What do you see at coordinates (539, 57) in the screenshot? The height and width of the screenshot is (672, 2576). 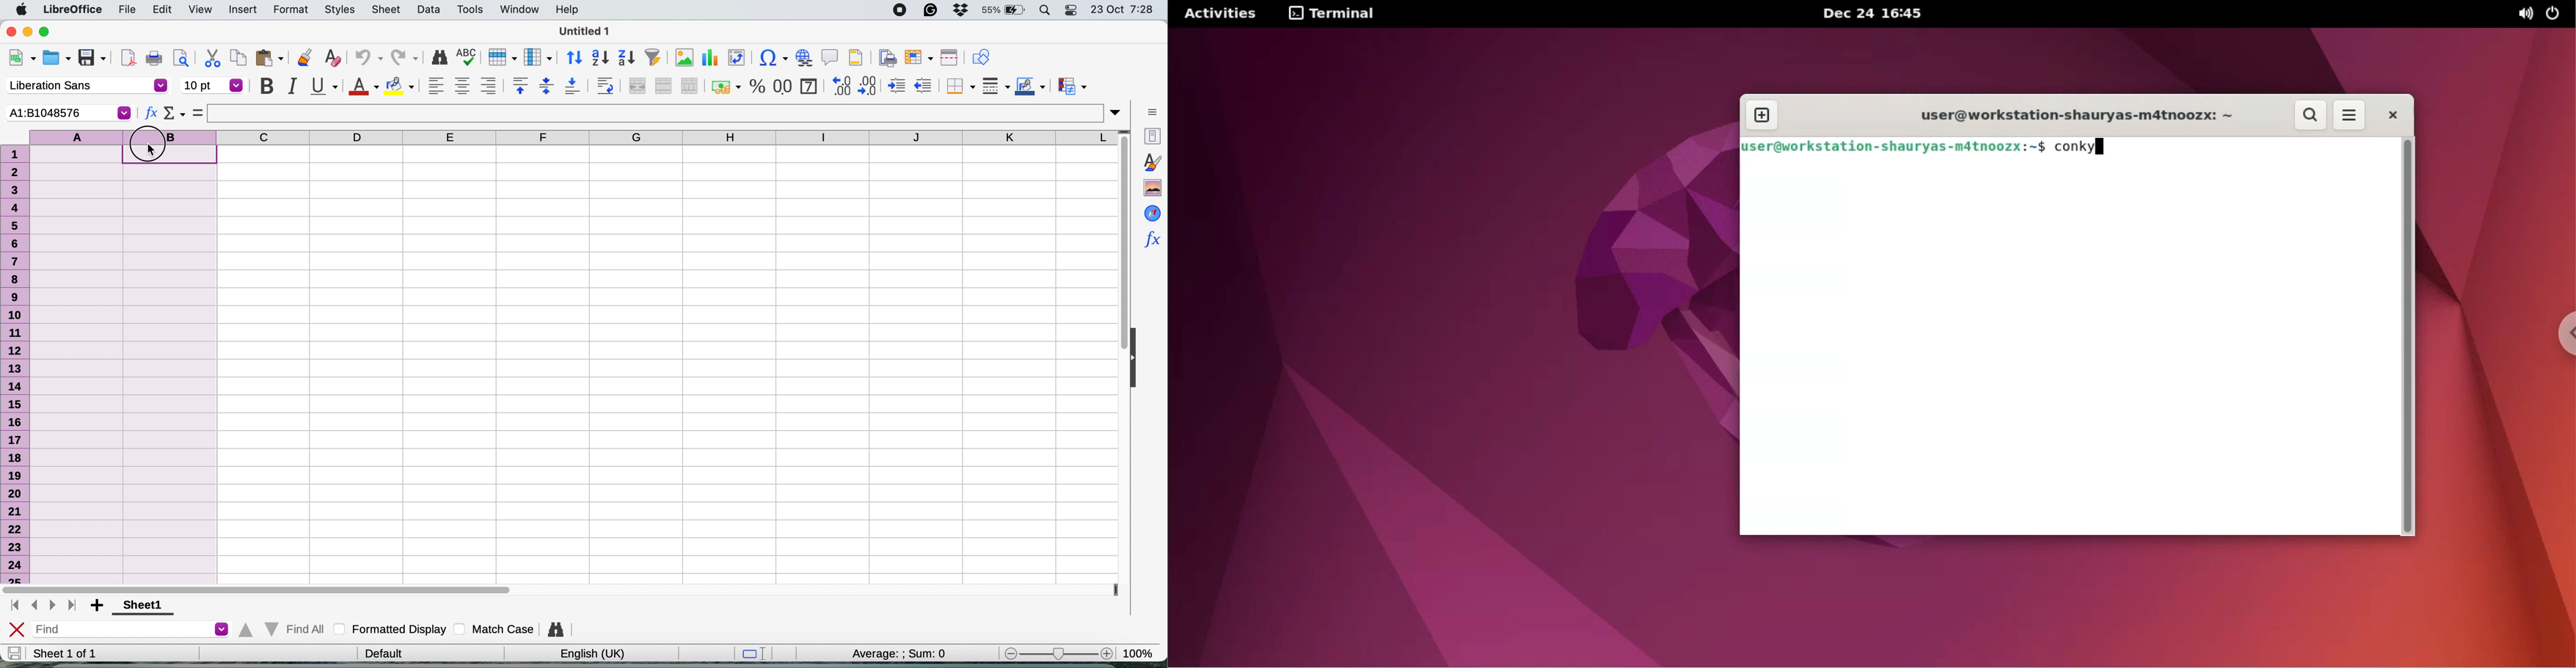 I see `column` at bounding box center [539, 57].